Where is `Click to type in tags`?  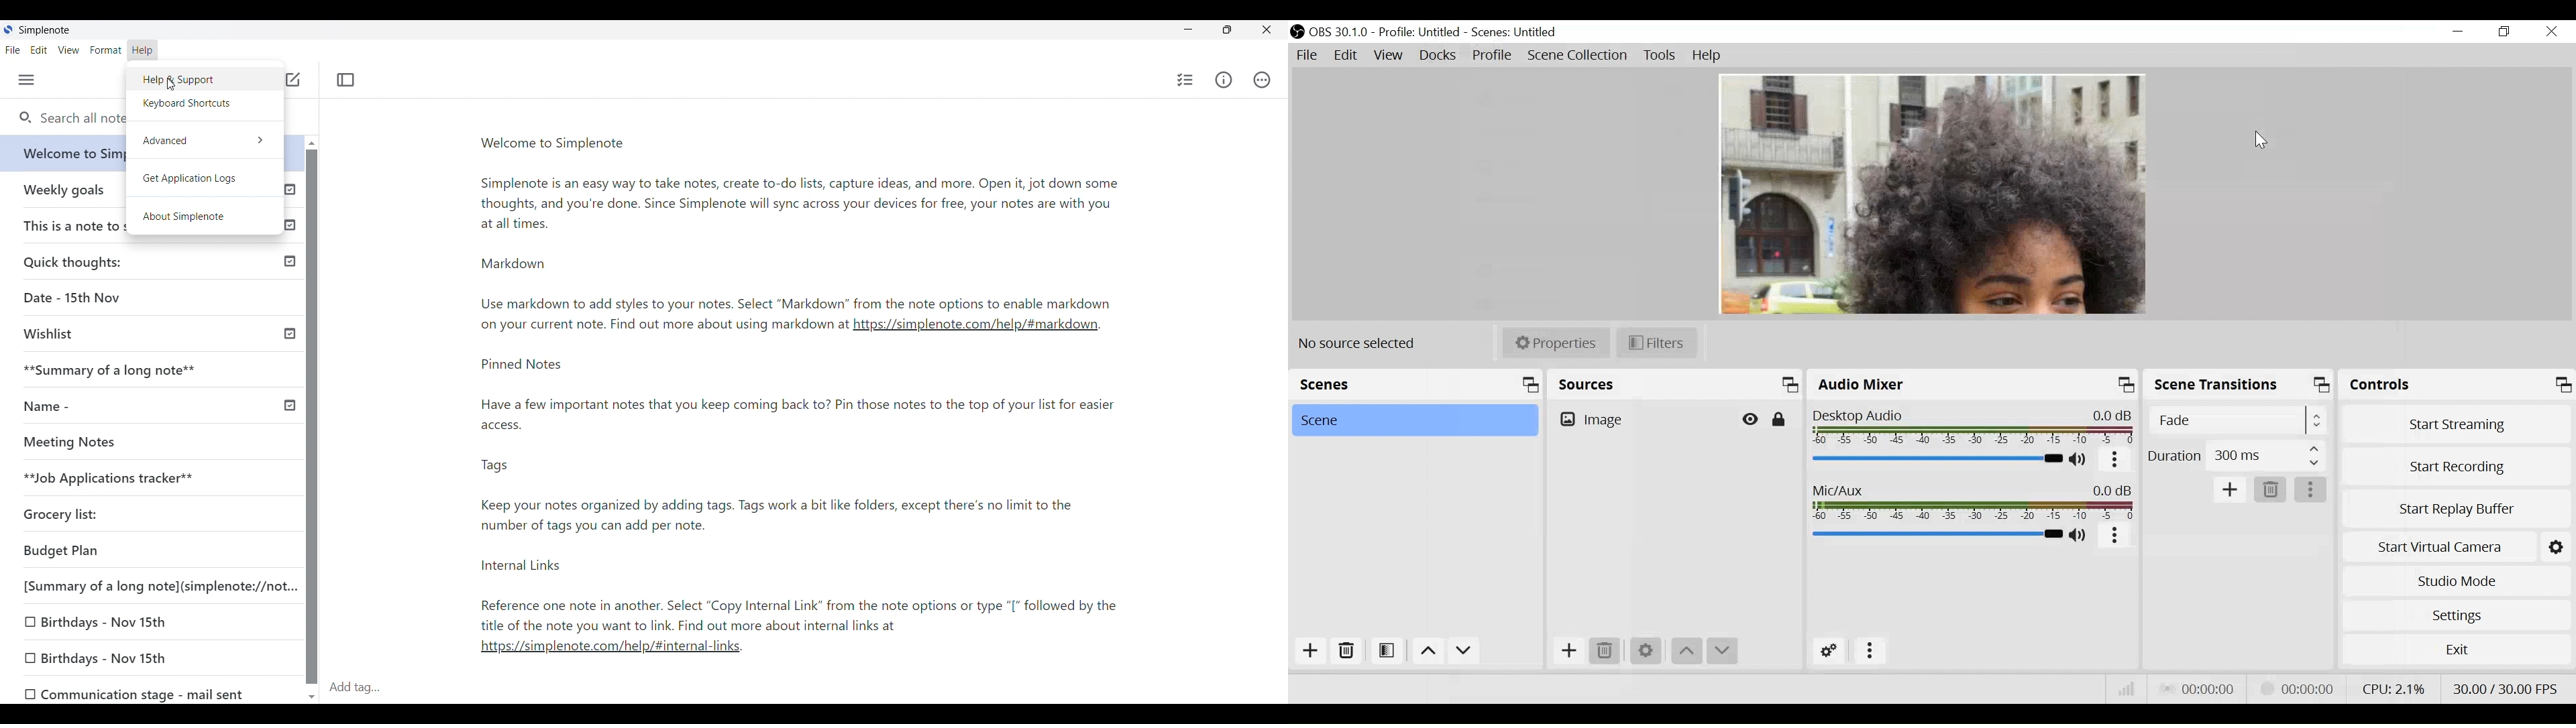
Click to type in tags is located at coordinates (804, 688).